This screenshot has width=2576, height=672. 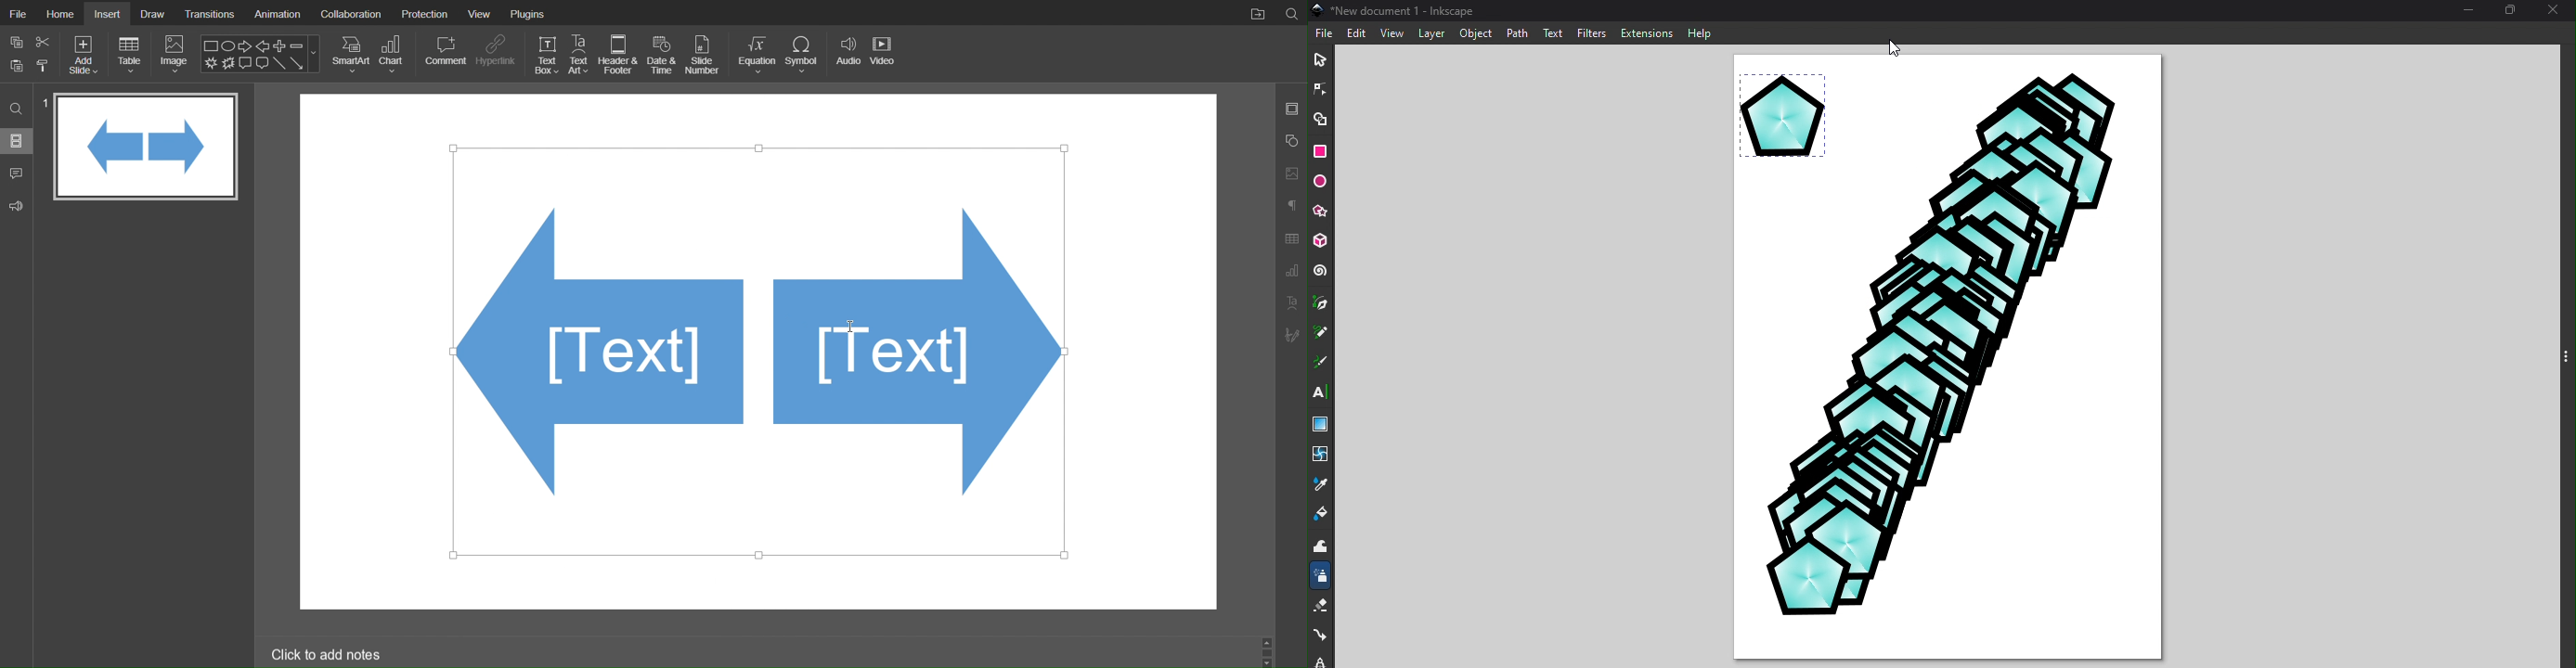 What do you see at coordinates (147, 147) in the screenshot?
I see `Slide 1` at bounding box center [147, 147].